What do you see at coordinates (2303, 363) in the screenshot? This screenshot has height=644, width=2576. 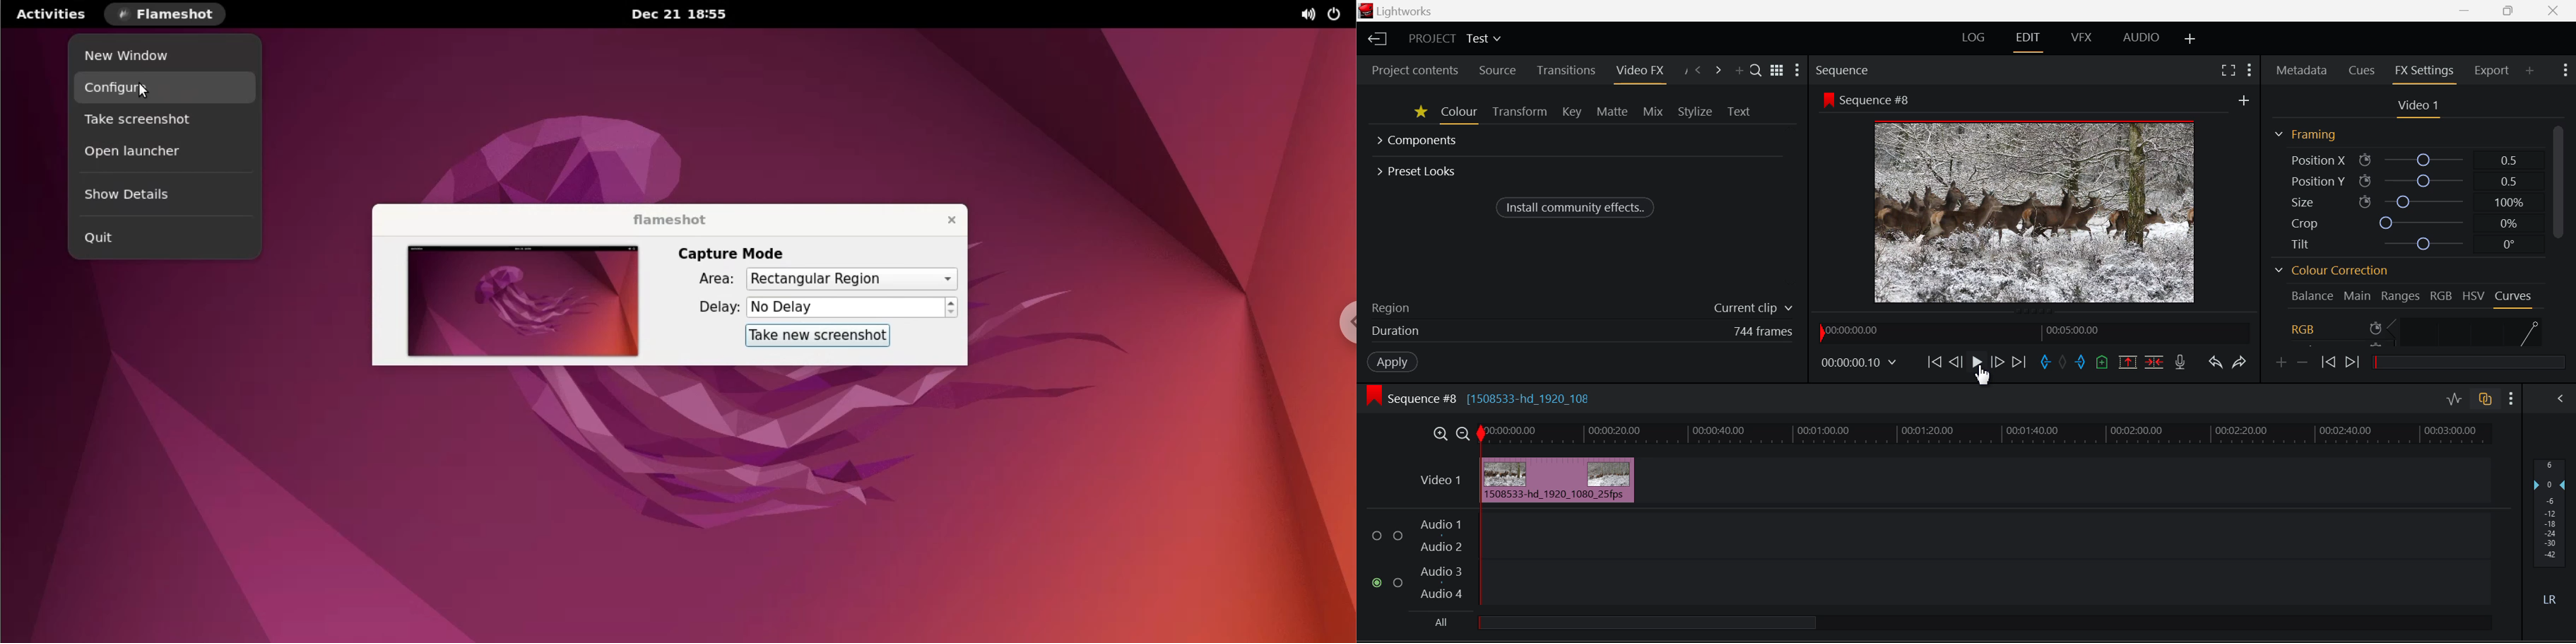 I see `Remove keyframe` at bounding box center [2303, 363].